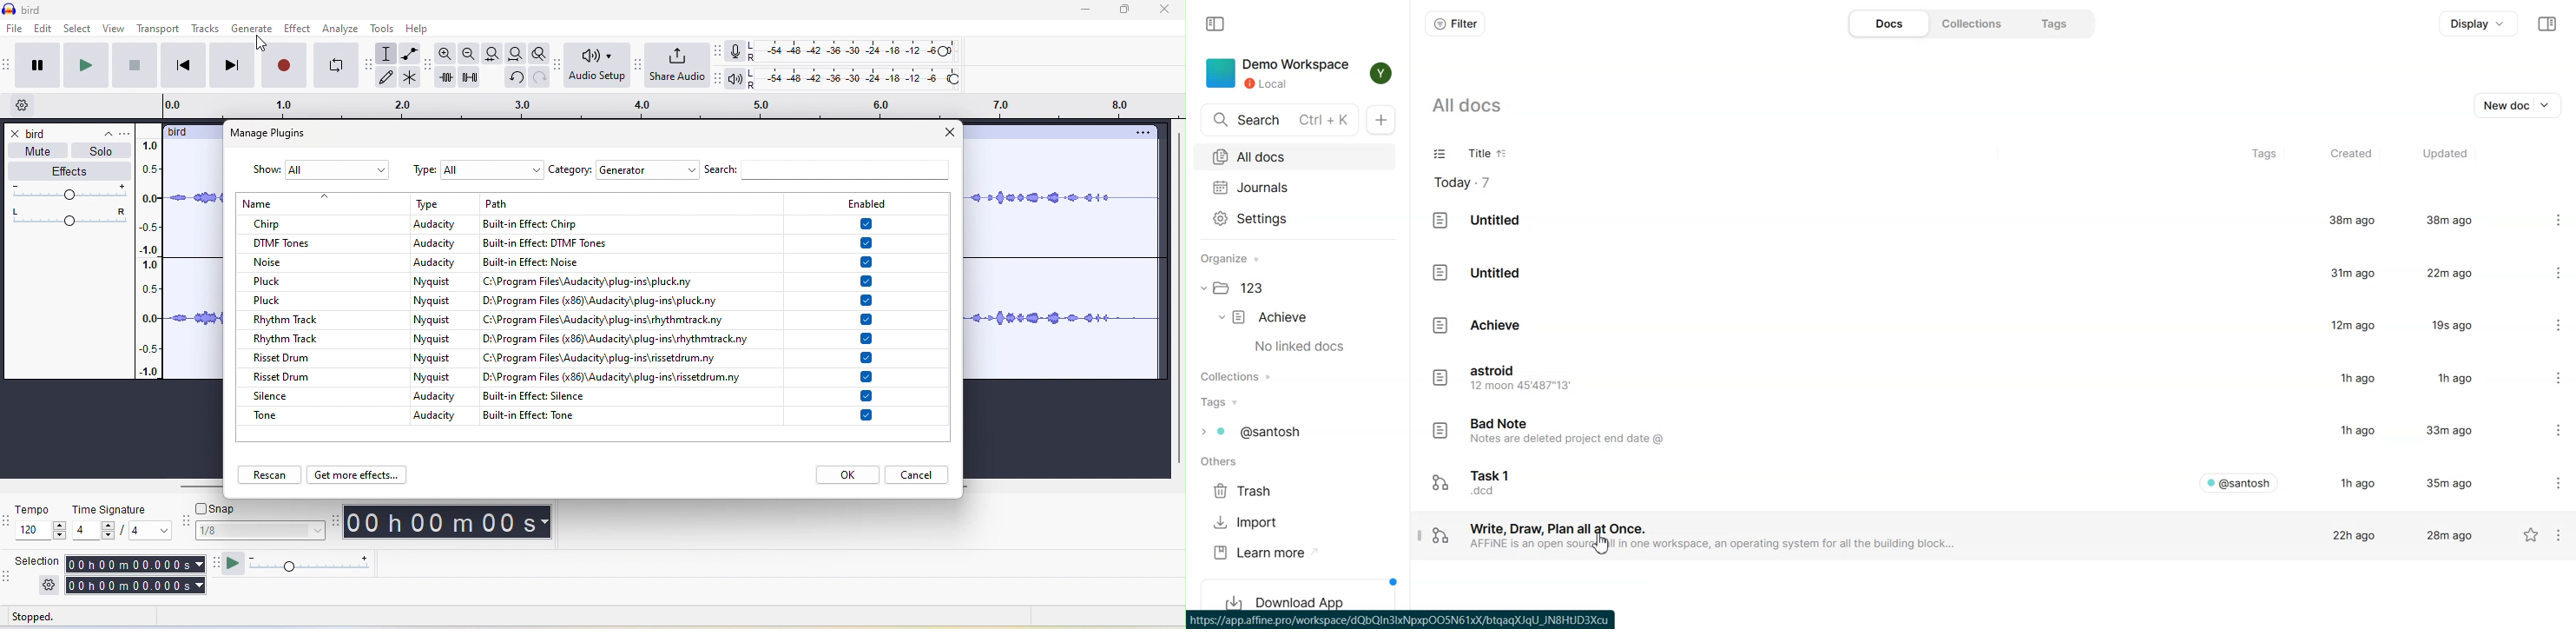  Describe the element at coordinates (833, 171) in the screenshot. I see `search` at that location.